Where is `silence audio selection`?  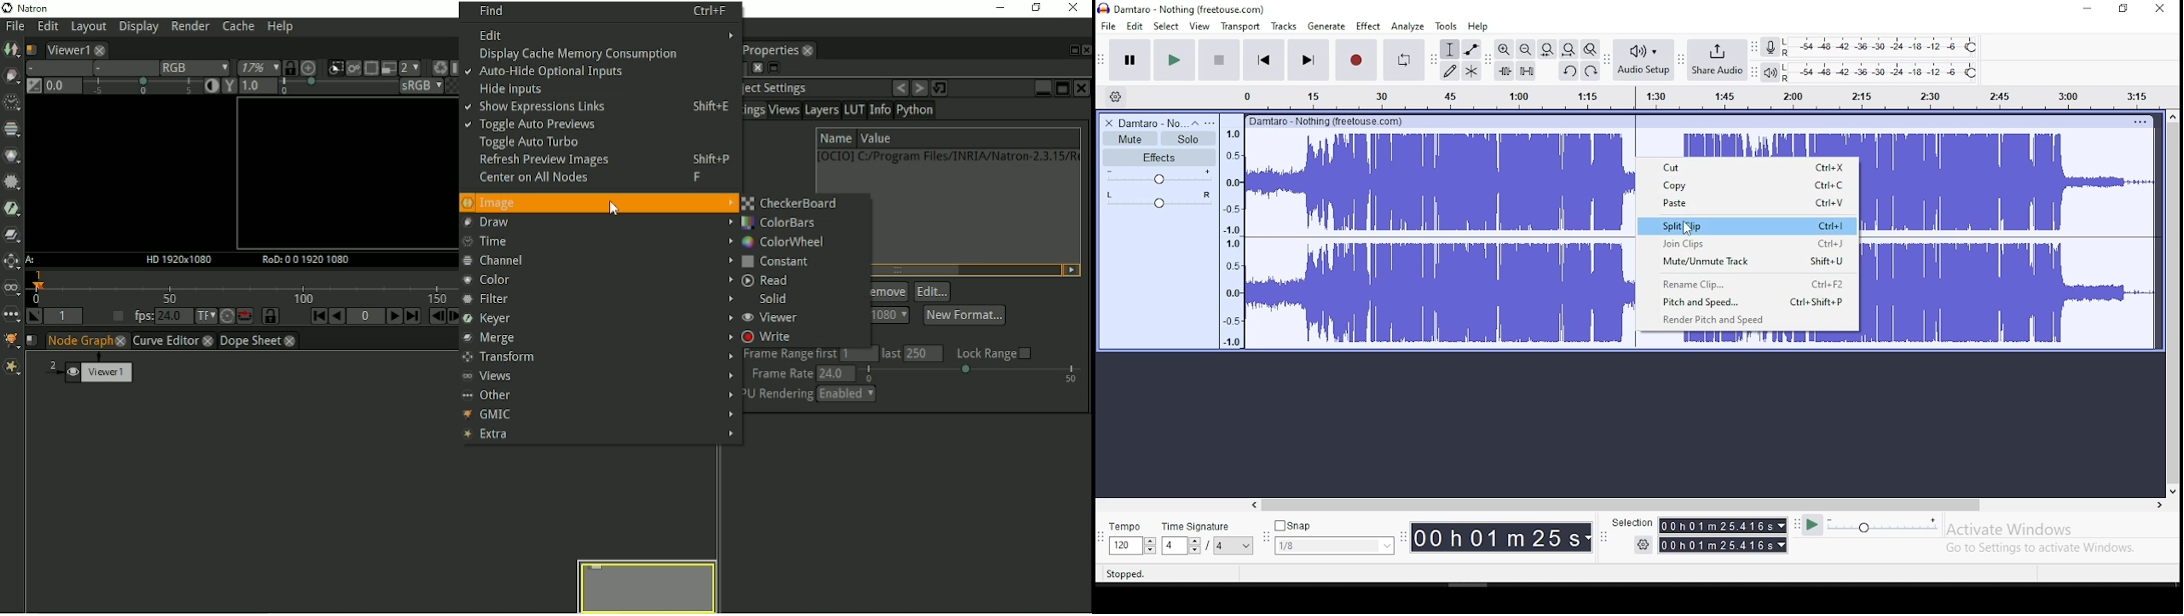
silence audio selection is located at coordinates (1527, 70).